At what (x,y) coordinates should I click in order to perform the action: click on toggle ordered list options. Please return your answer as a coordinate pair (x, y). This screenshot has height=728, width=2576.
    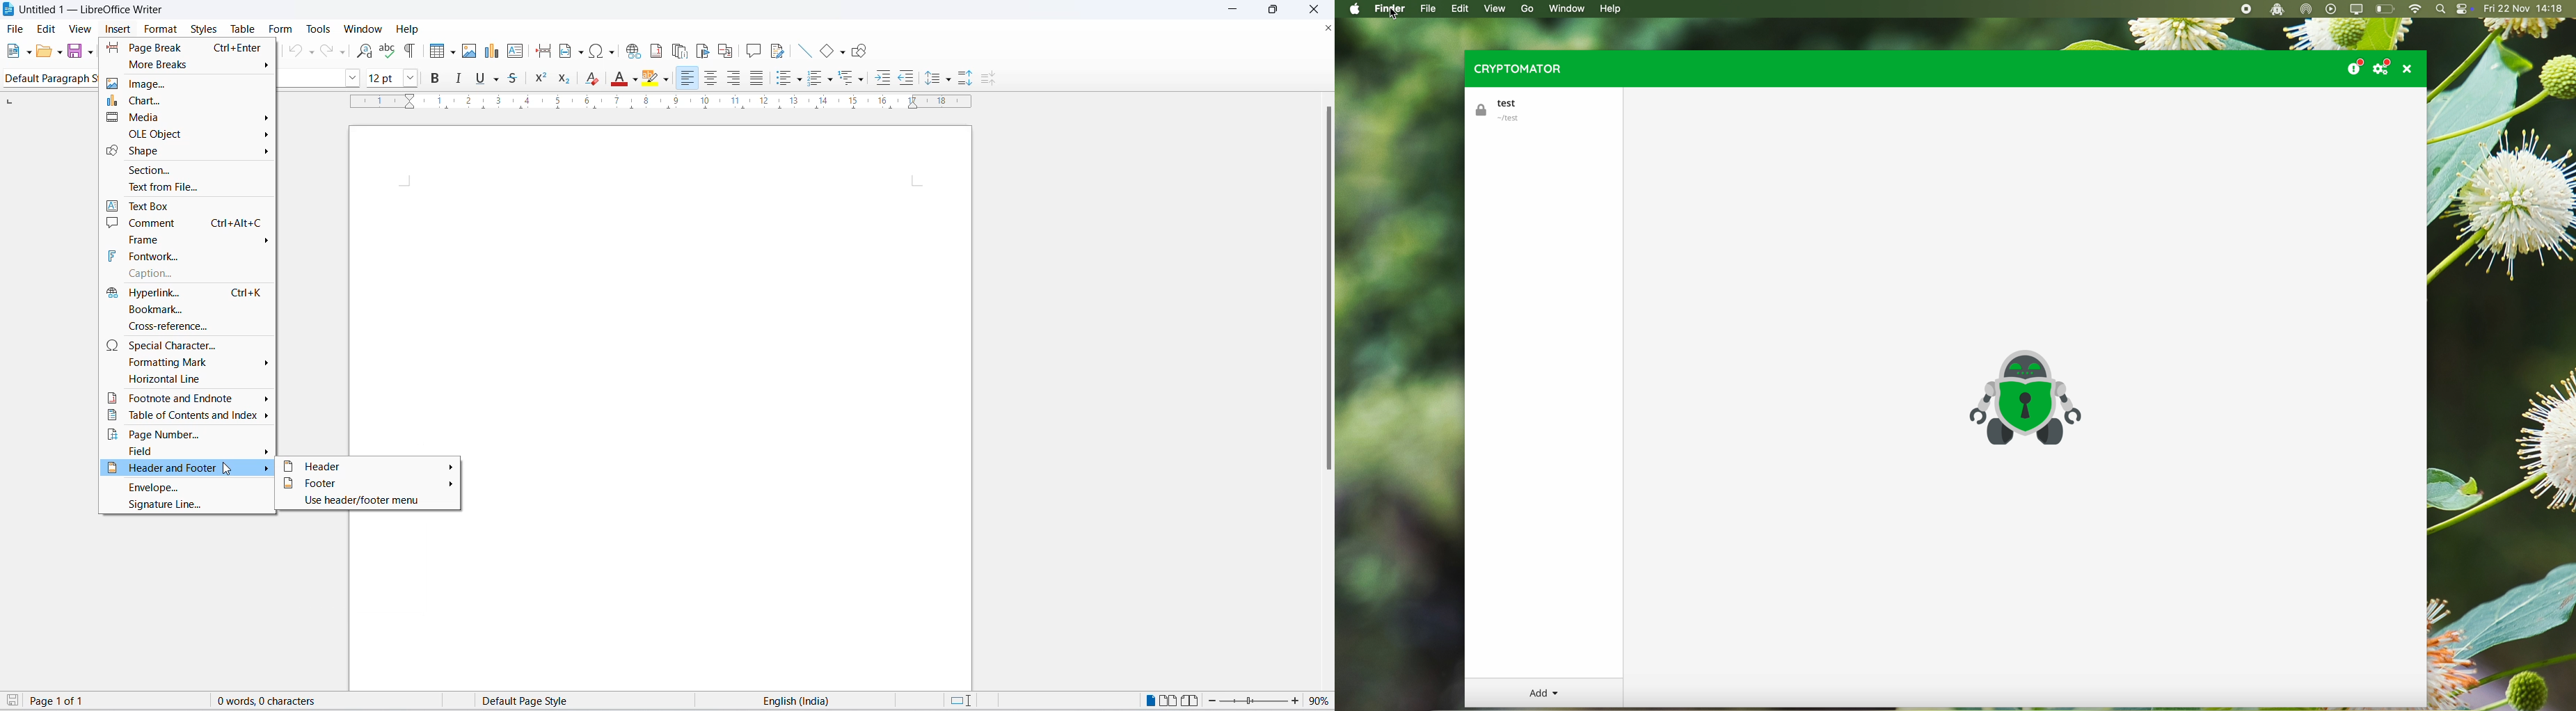
    Looking at the image, I should click on (832, 81).